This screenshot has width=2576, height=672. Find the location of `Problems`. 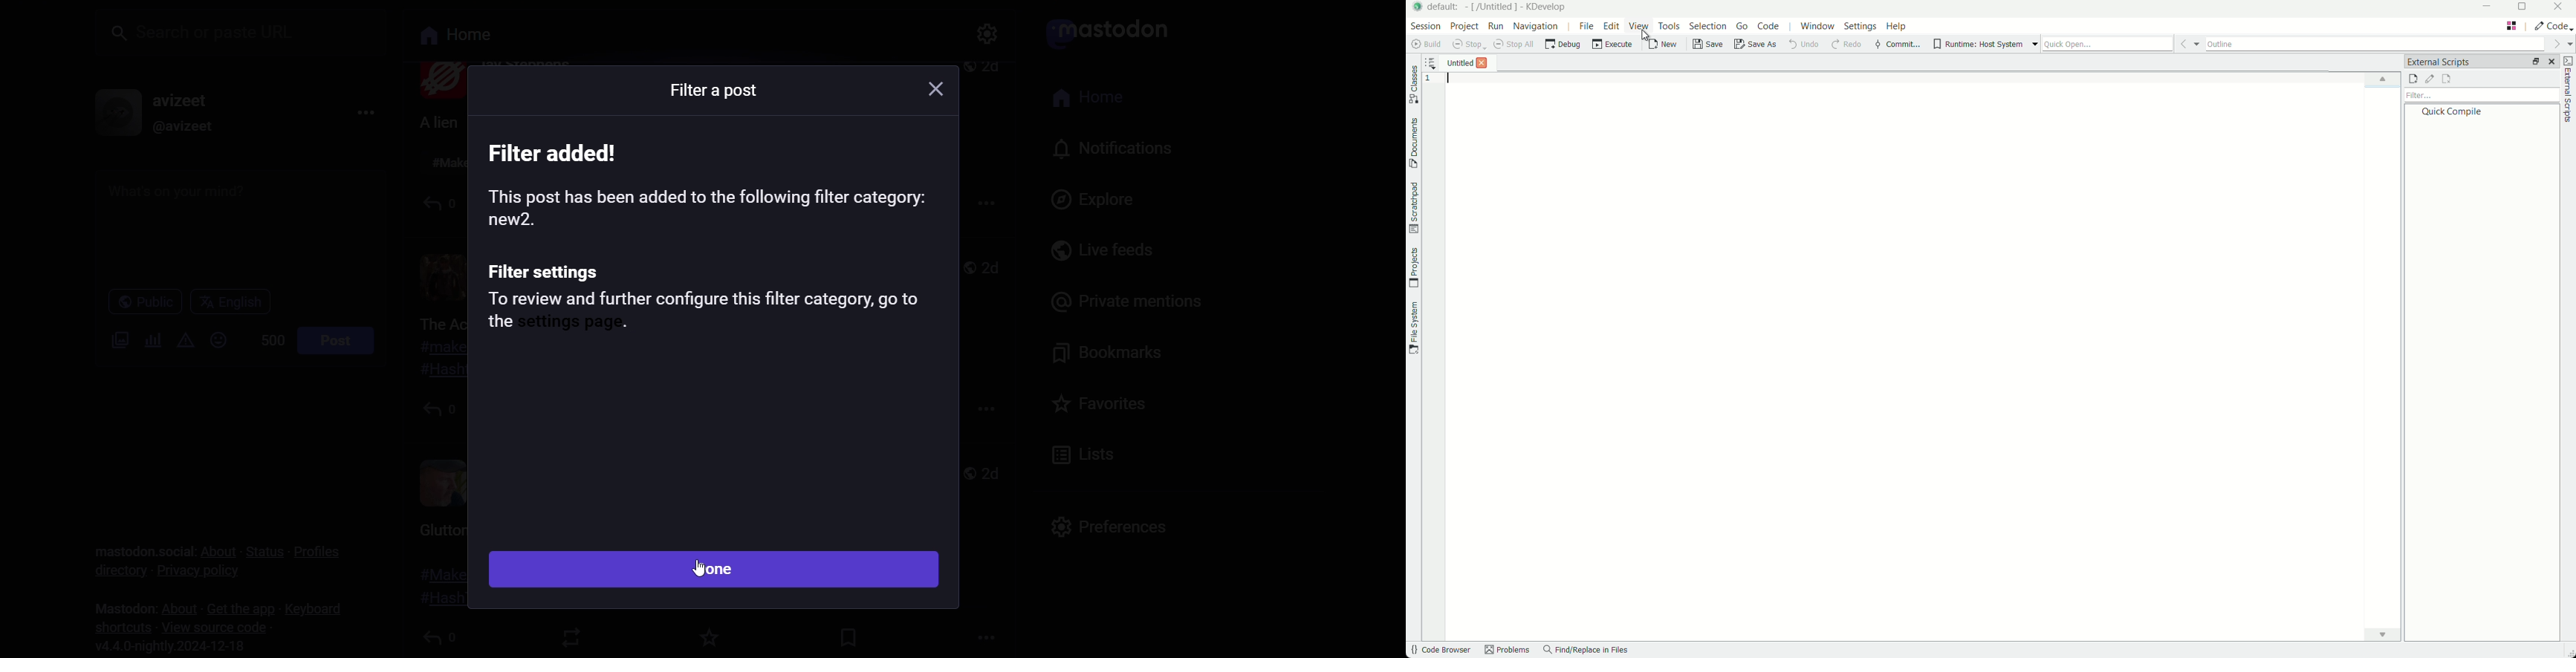

Problems is located at coordinates (1509, 651).